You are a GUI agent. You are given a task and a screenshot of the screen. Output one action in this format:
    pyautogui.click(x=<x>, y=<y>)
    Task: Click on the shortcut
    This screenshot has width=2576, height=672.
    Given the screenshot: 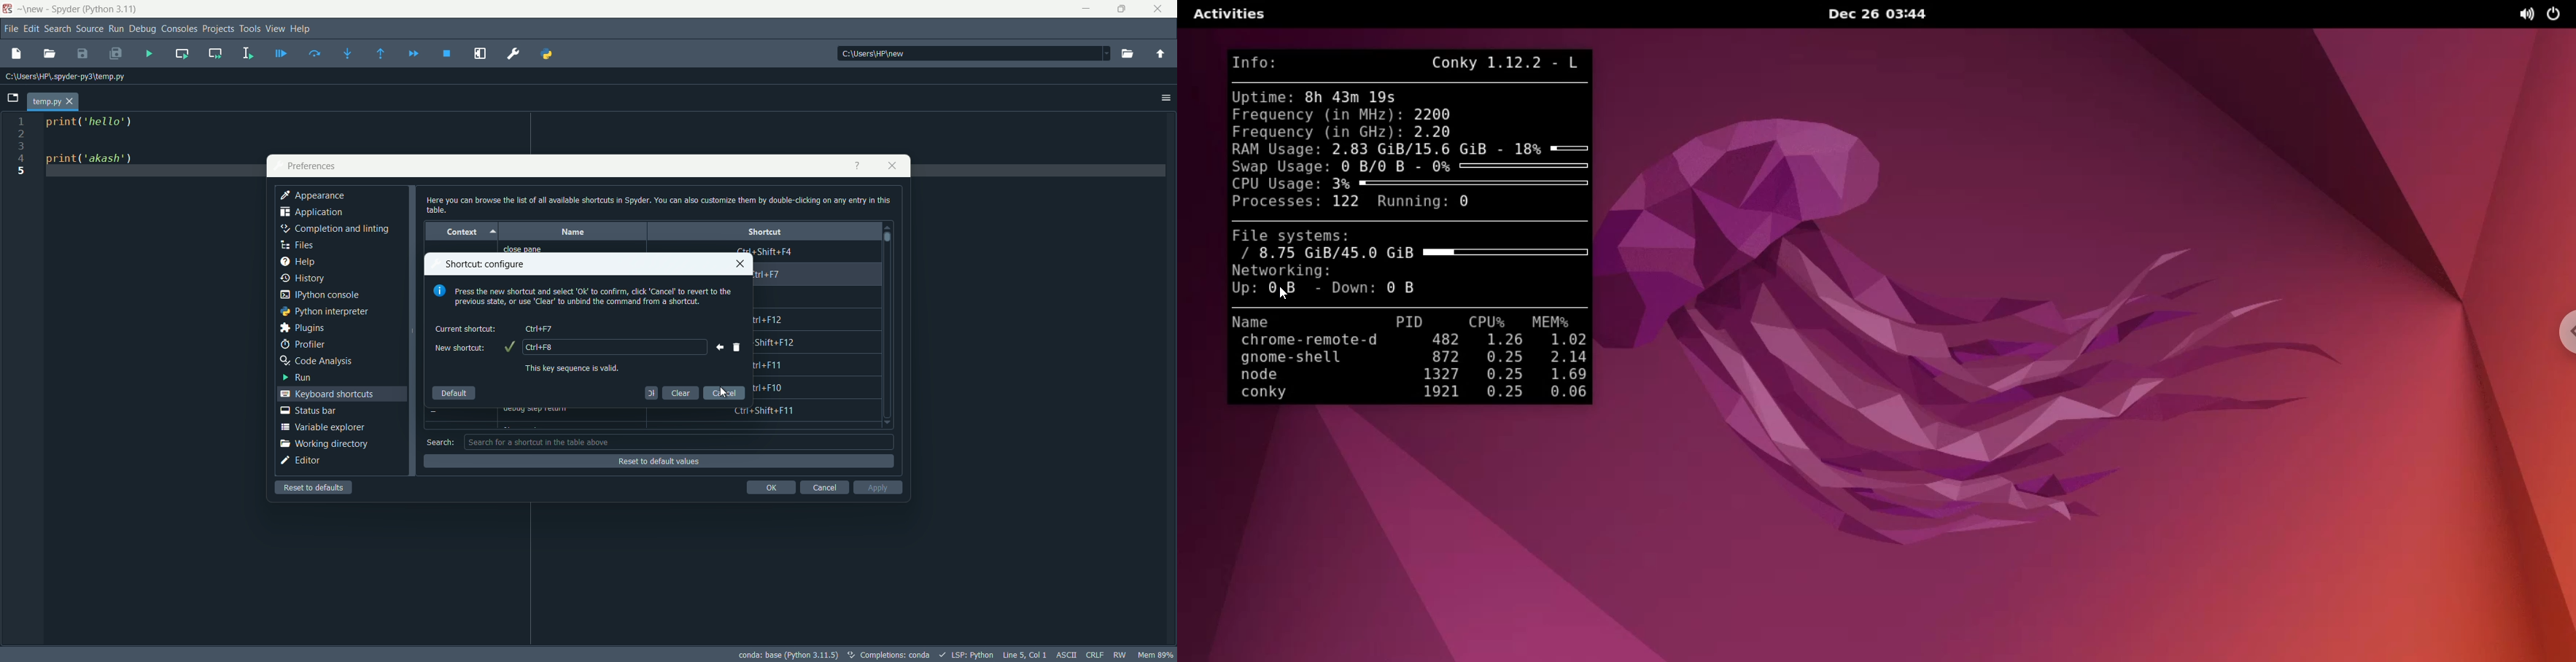 What is the action you would take?
    pyautogui.click(x=765, y=231)
    